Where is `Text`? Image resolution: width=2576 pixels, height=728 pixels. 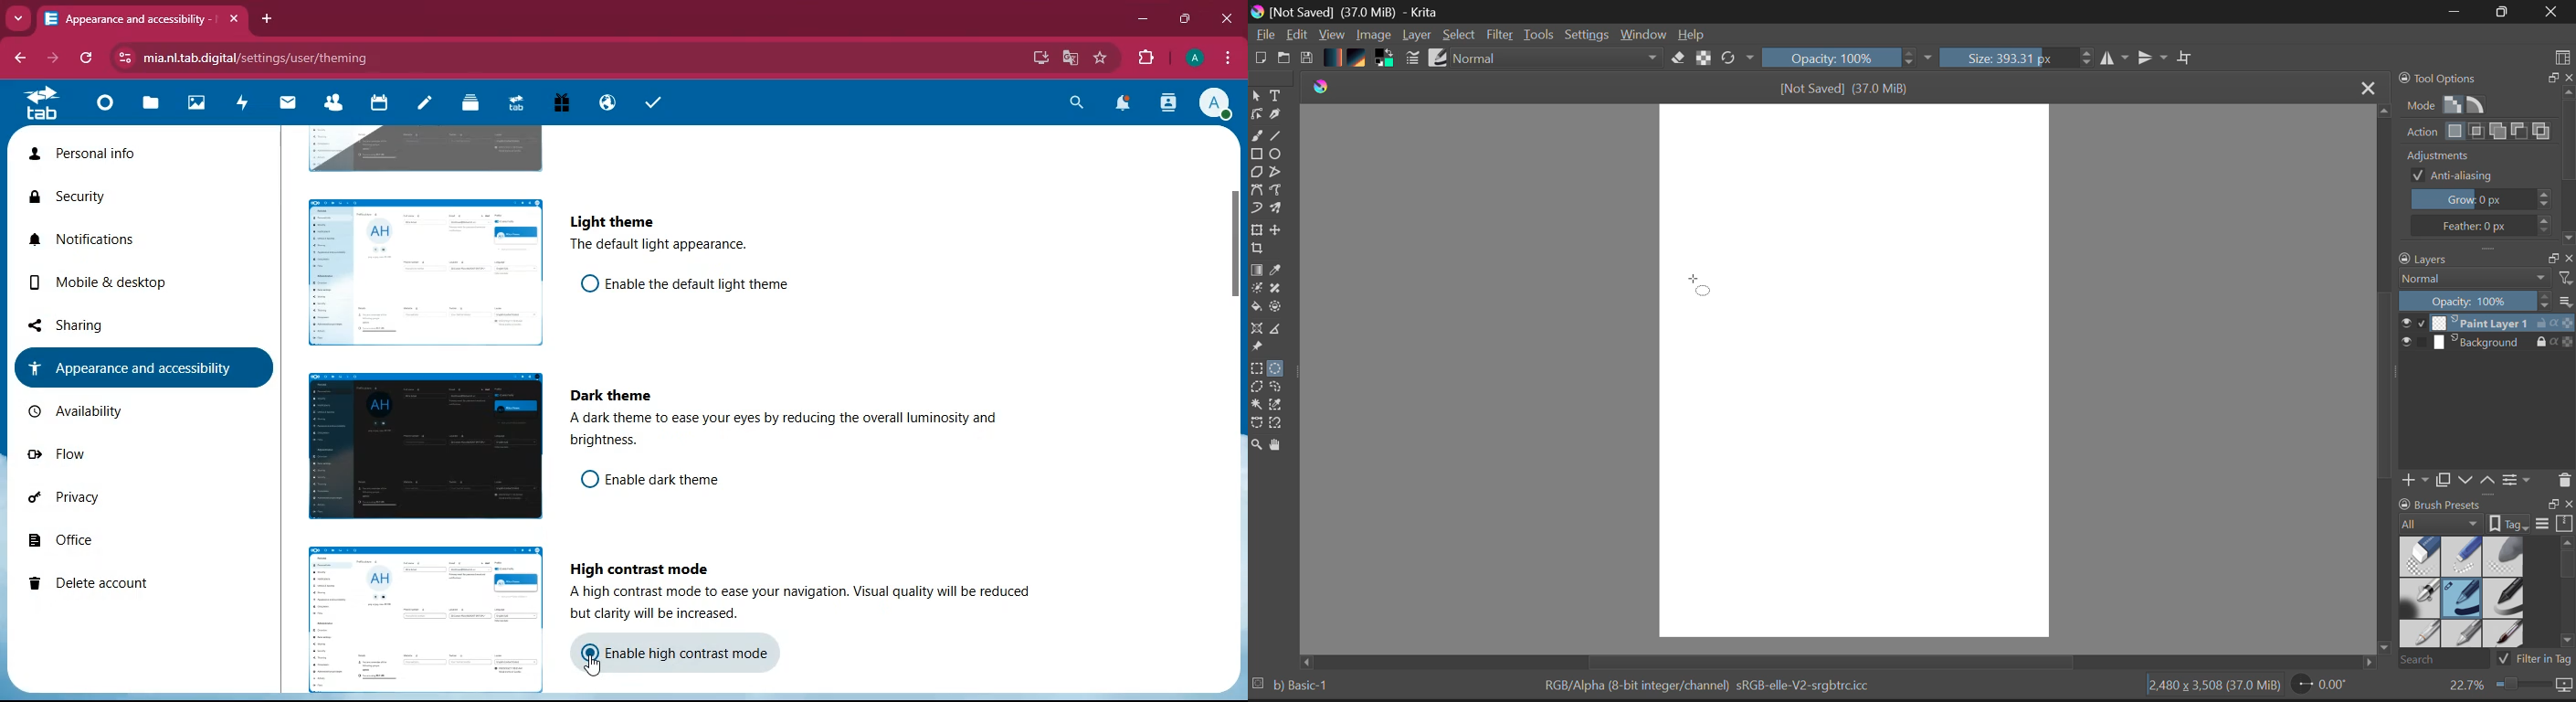 Text is located at coordinates (1276, 96).